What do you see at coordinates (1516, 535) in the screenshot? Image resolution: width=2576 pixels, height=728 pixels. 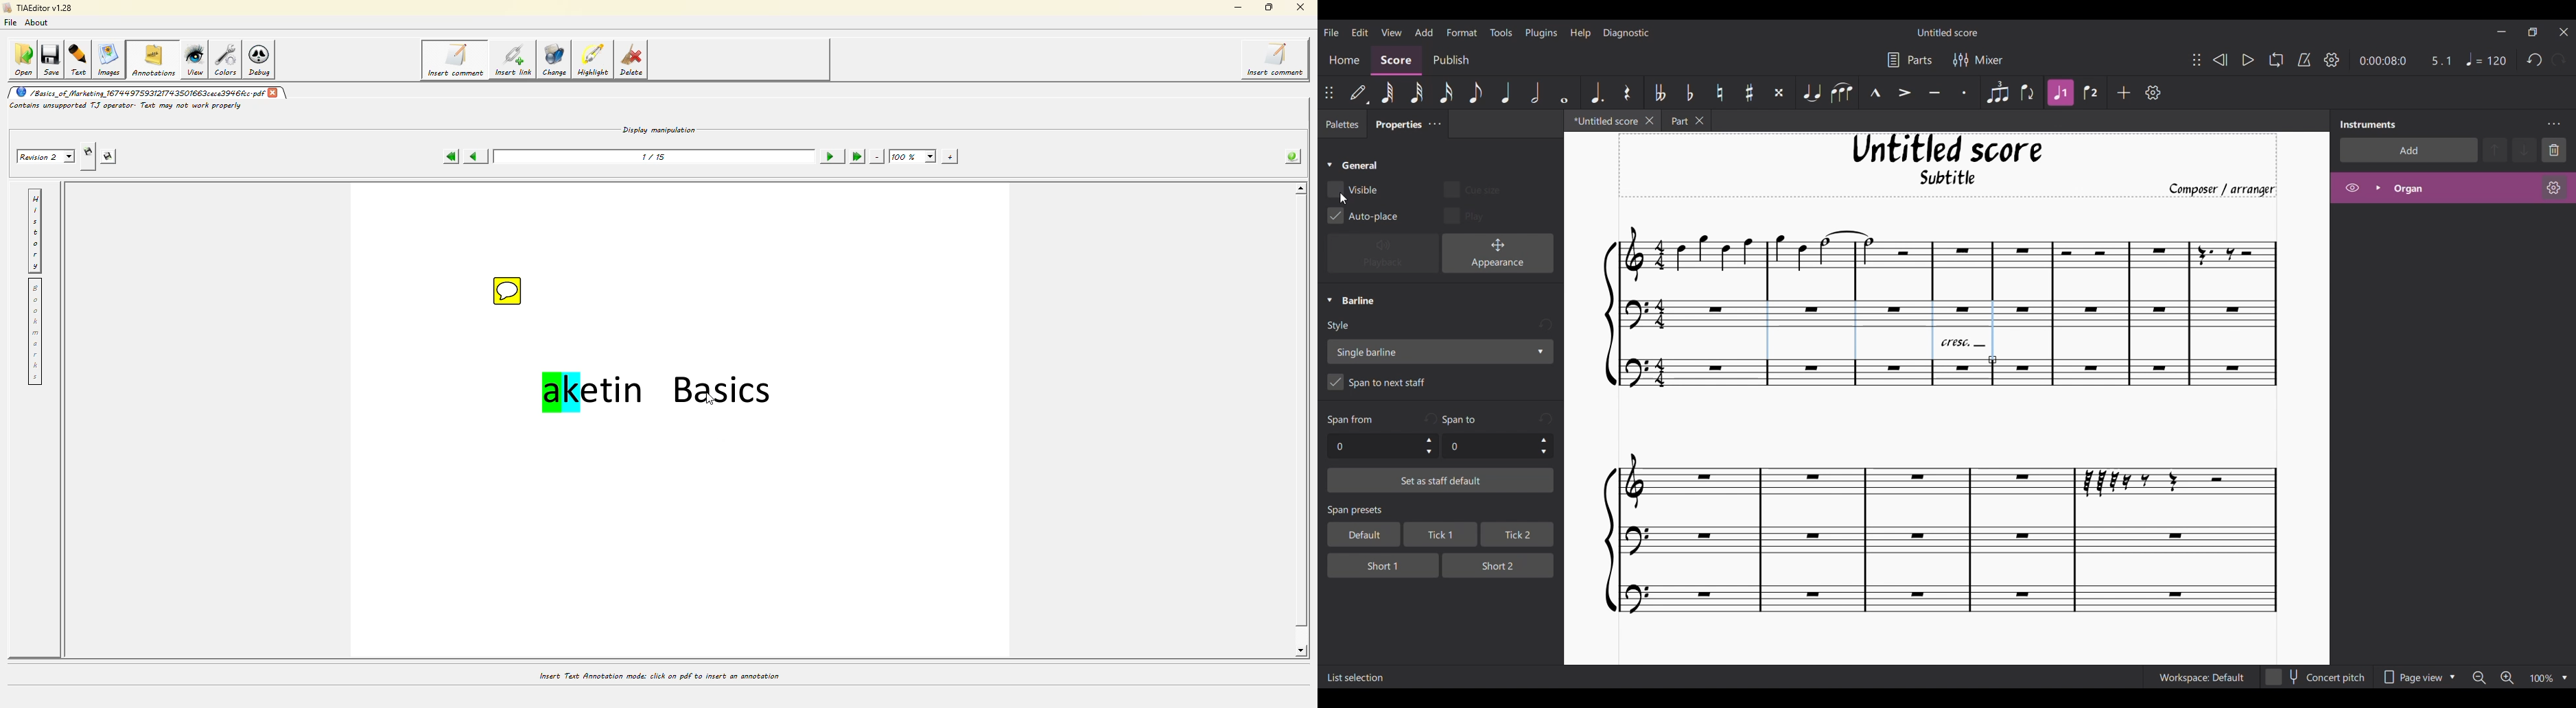 I see `tick 2` at bounding box center [1516, 535].